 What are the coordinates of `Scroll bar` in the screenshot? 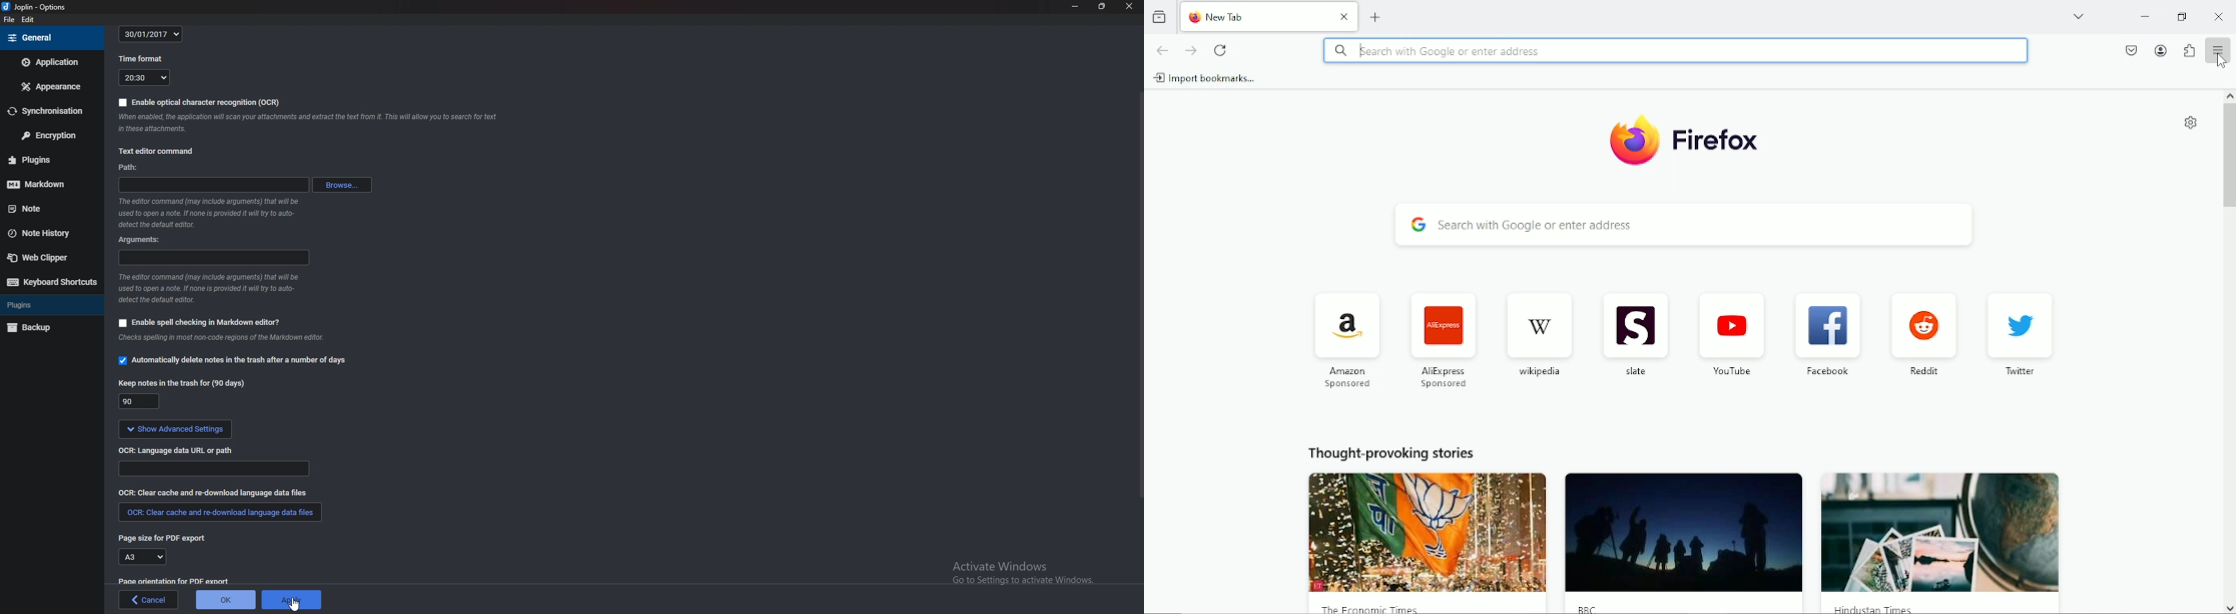 It's located at (1140, 294).